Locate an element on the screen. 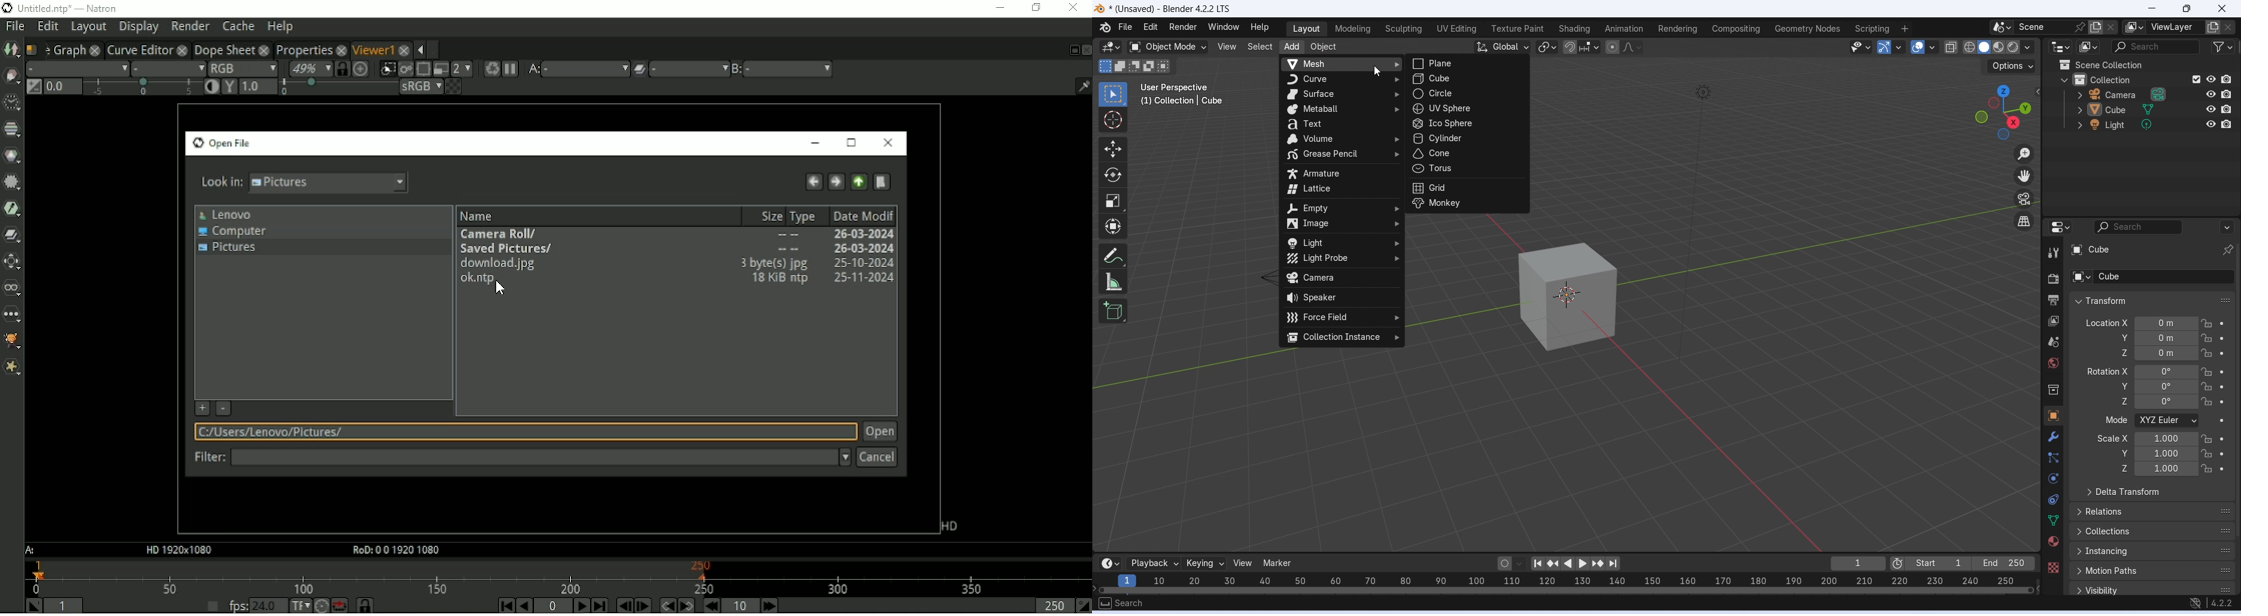 This screenshot has height=616, width=2268. snapping is located at coordinates (1589, 47).